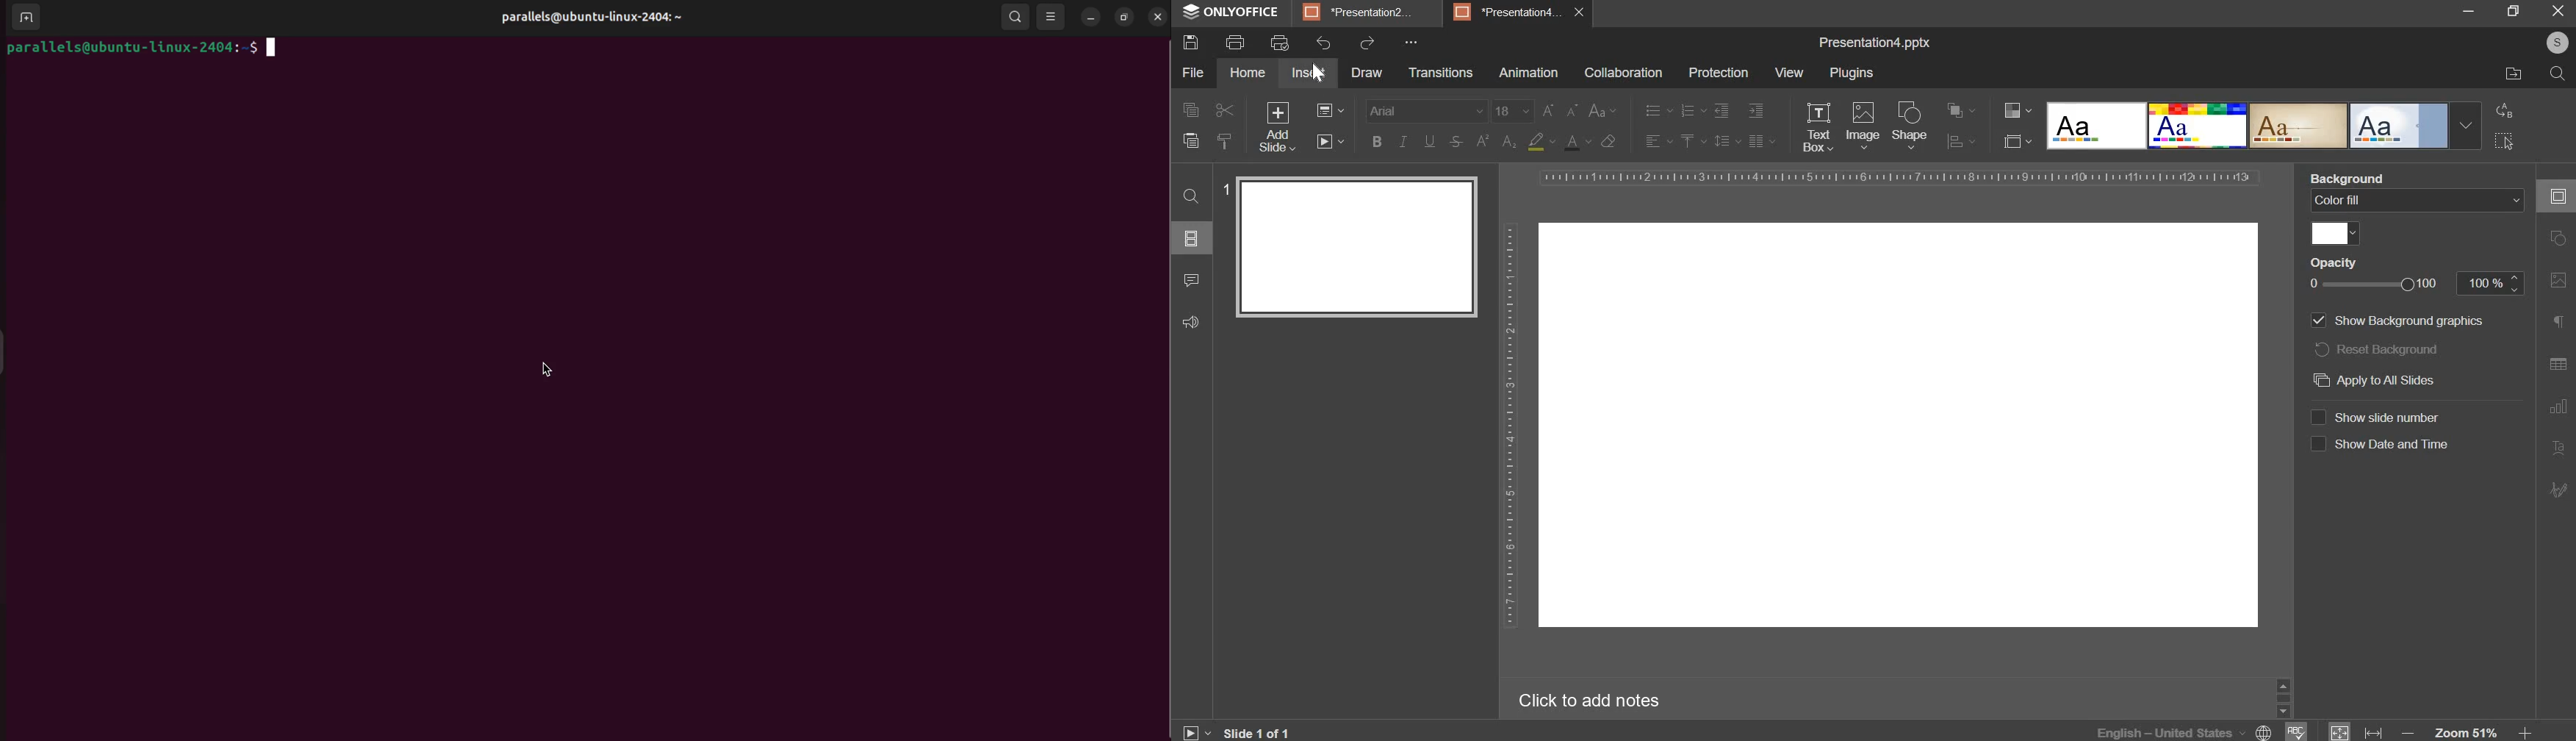  Describe the element at coordinates (1511, 110) in the screenshot. I see `font size` at that location.